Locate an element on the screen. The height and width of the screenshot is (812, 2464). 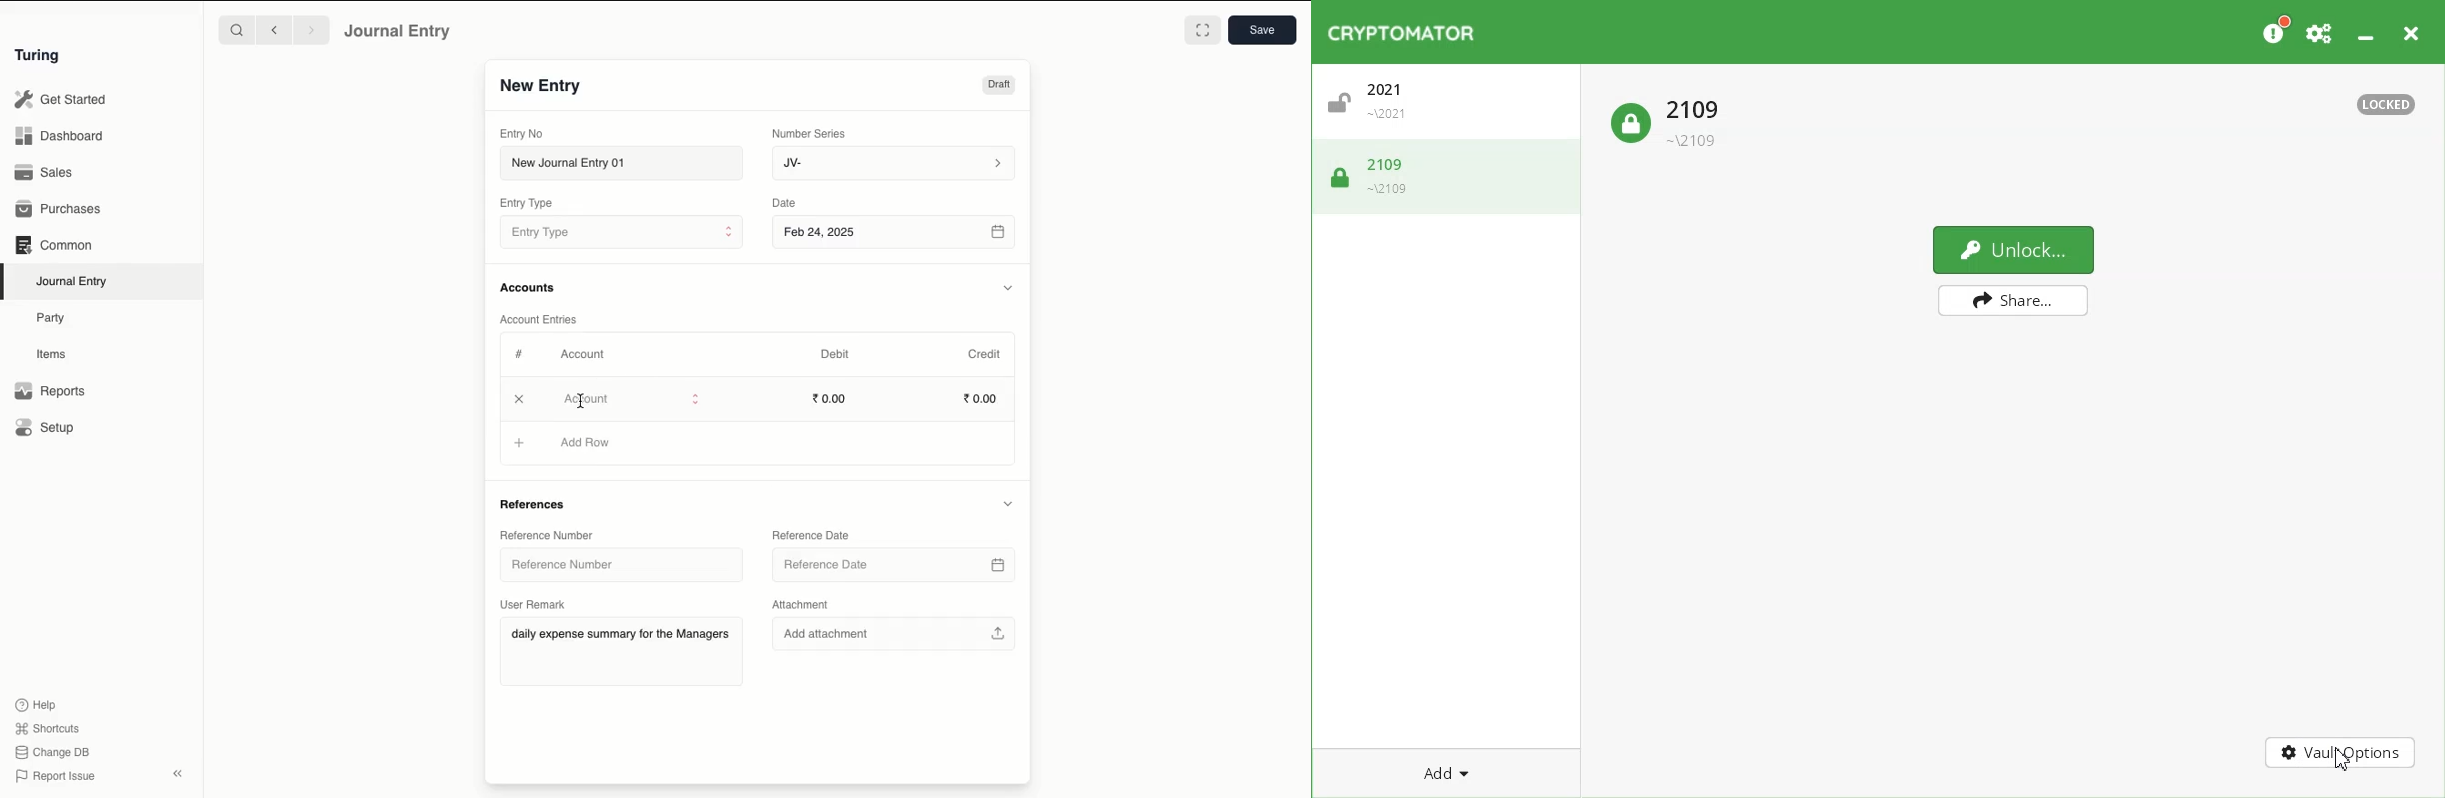
User Remark is located at coordinates (536, 604).